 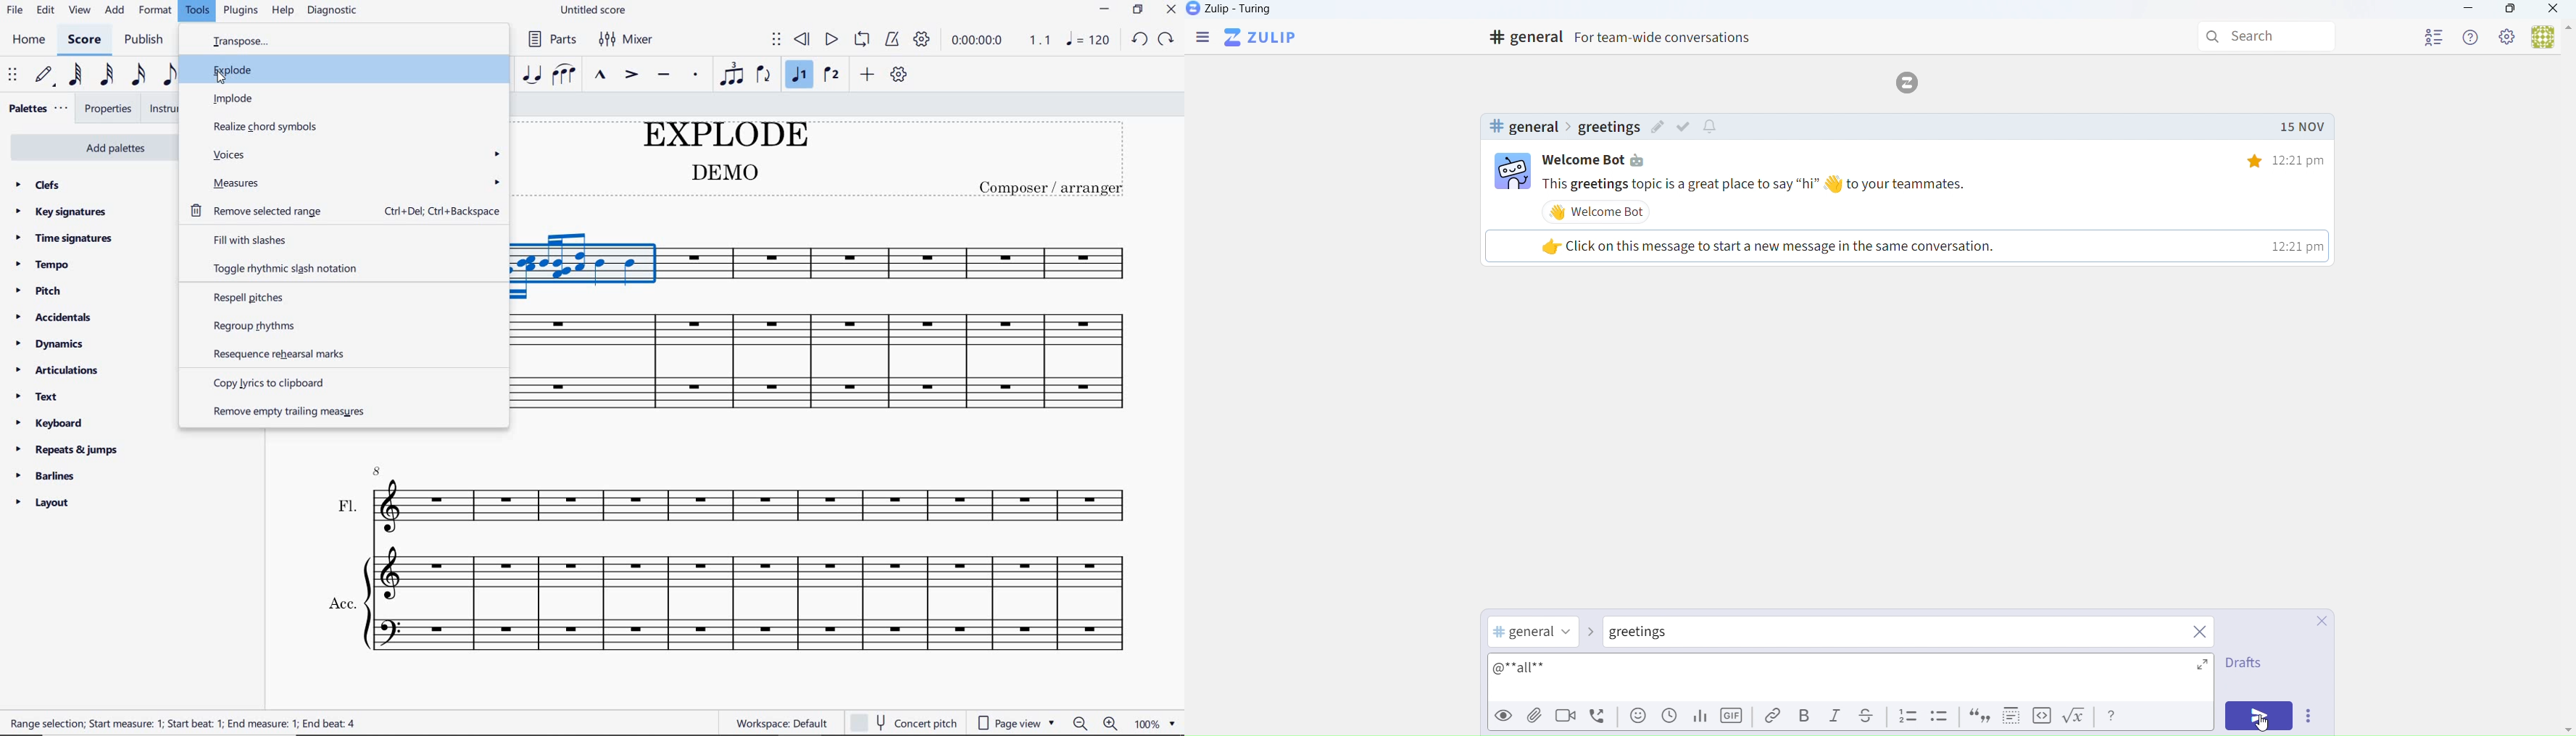 I want to click on Logo, so click(x=1912, y=81).